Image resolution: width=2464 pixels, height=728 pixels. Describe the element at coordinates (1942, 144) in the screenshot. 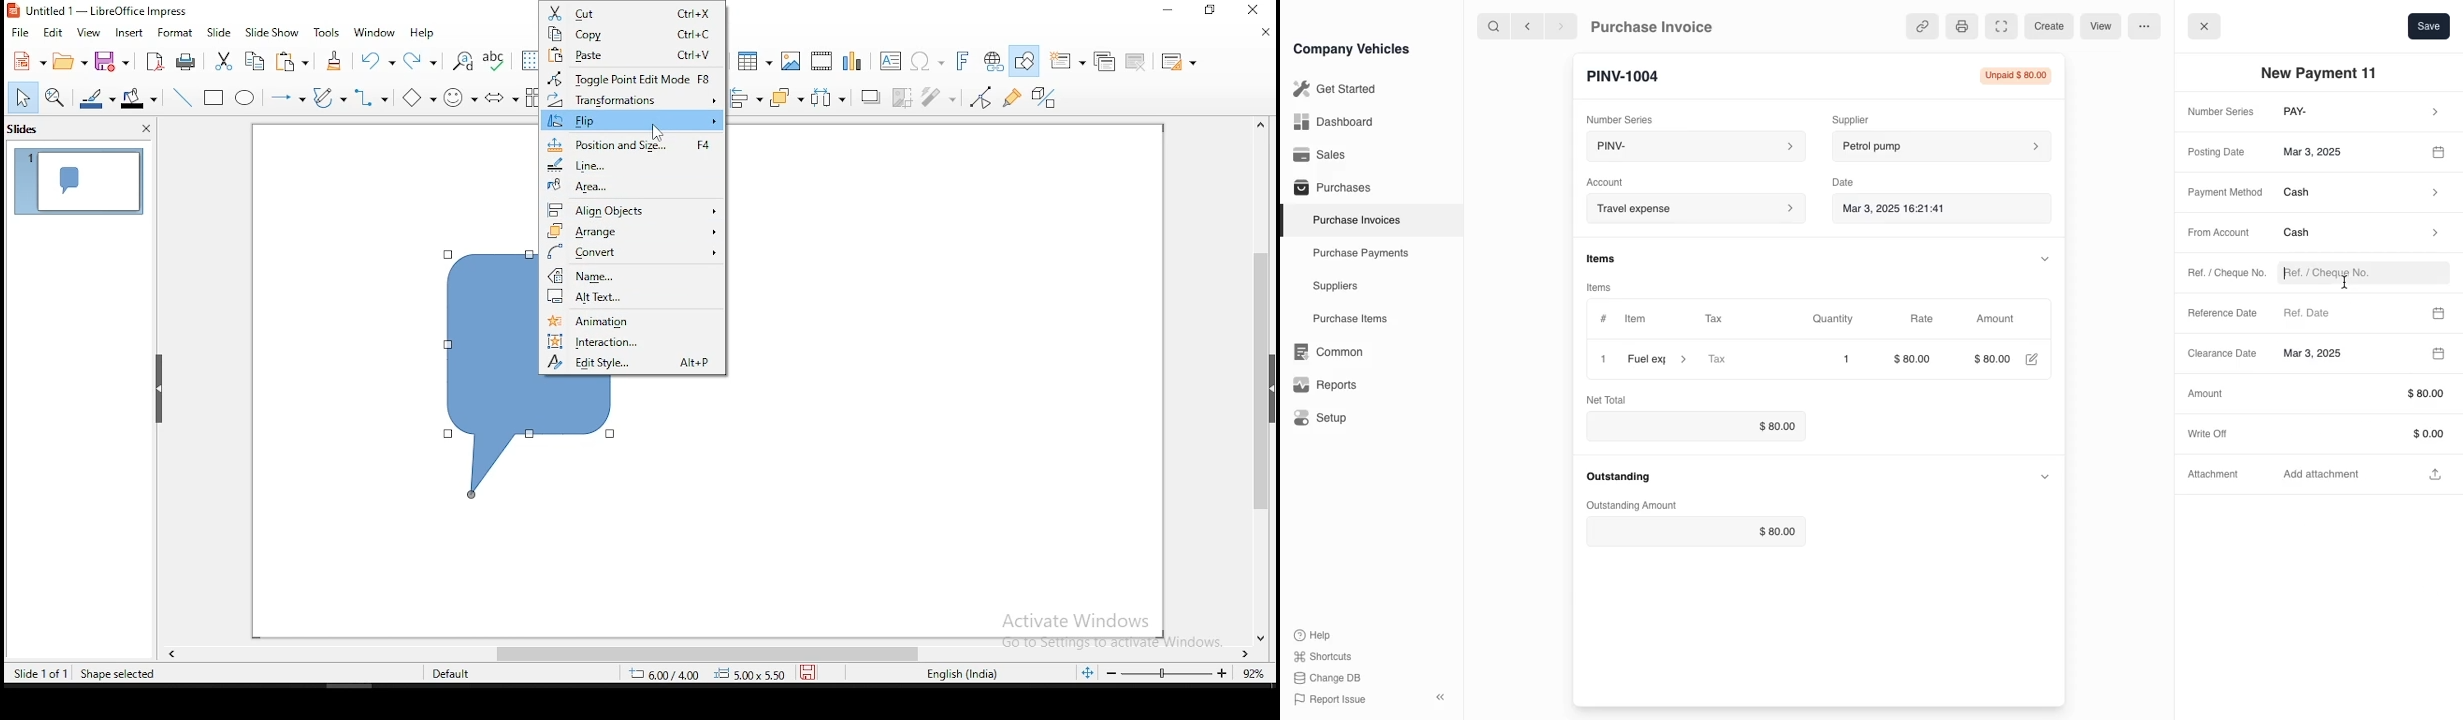

I see `petrol pump` at that location.